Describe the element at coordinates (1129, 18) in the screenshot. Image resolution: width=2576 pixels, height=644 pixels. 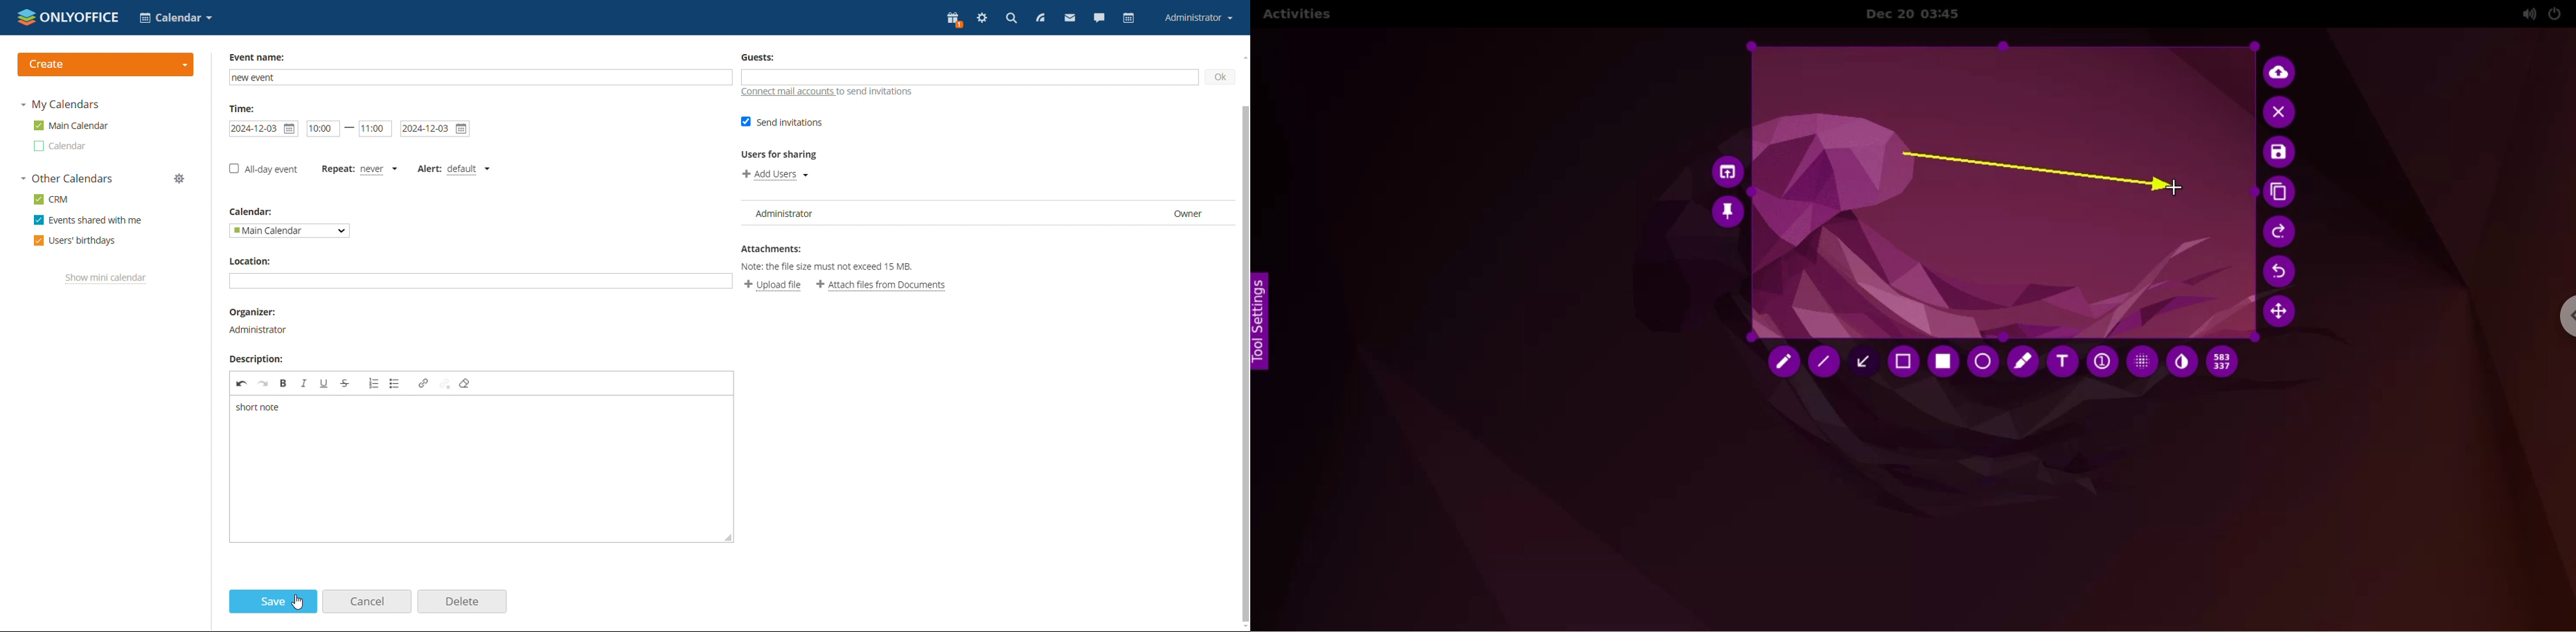
I see `calendar` at that location.